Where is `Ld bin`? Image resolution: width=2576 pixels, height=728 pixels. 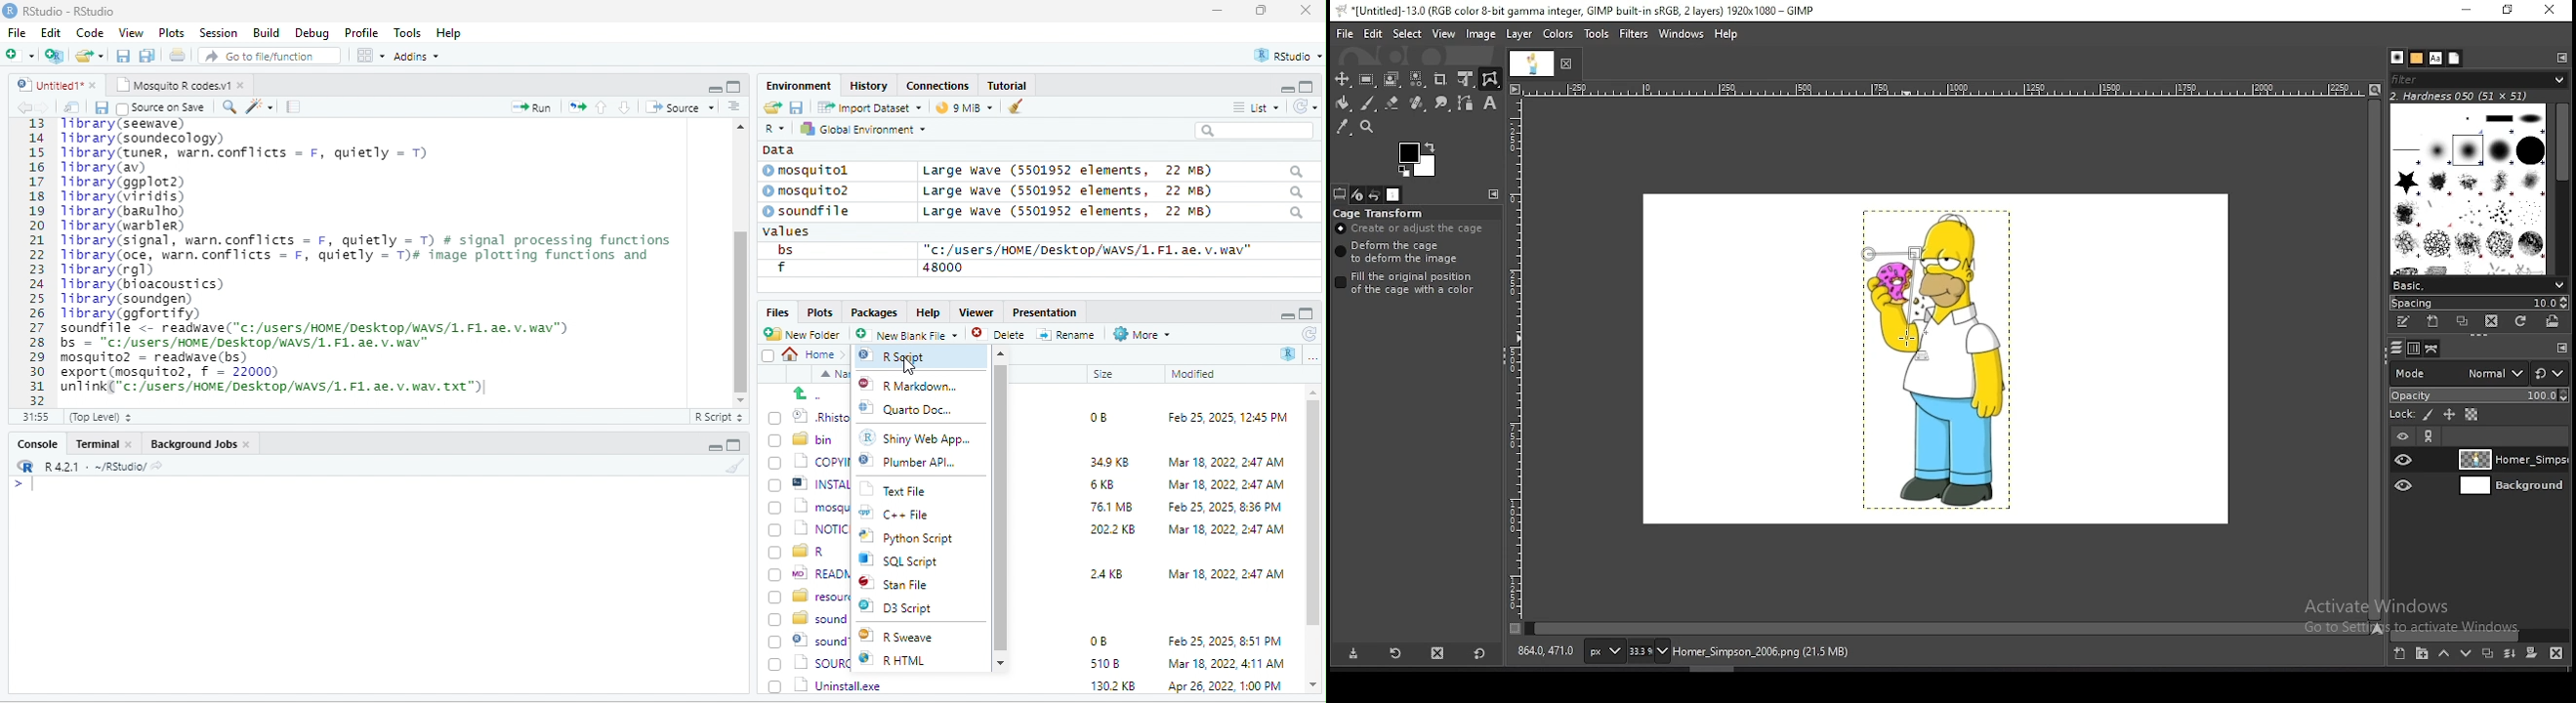 Ld bin is located at coordinates (803, 438).